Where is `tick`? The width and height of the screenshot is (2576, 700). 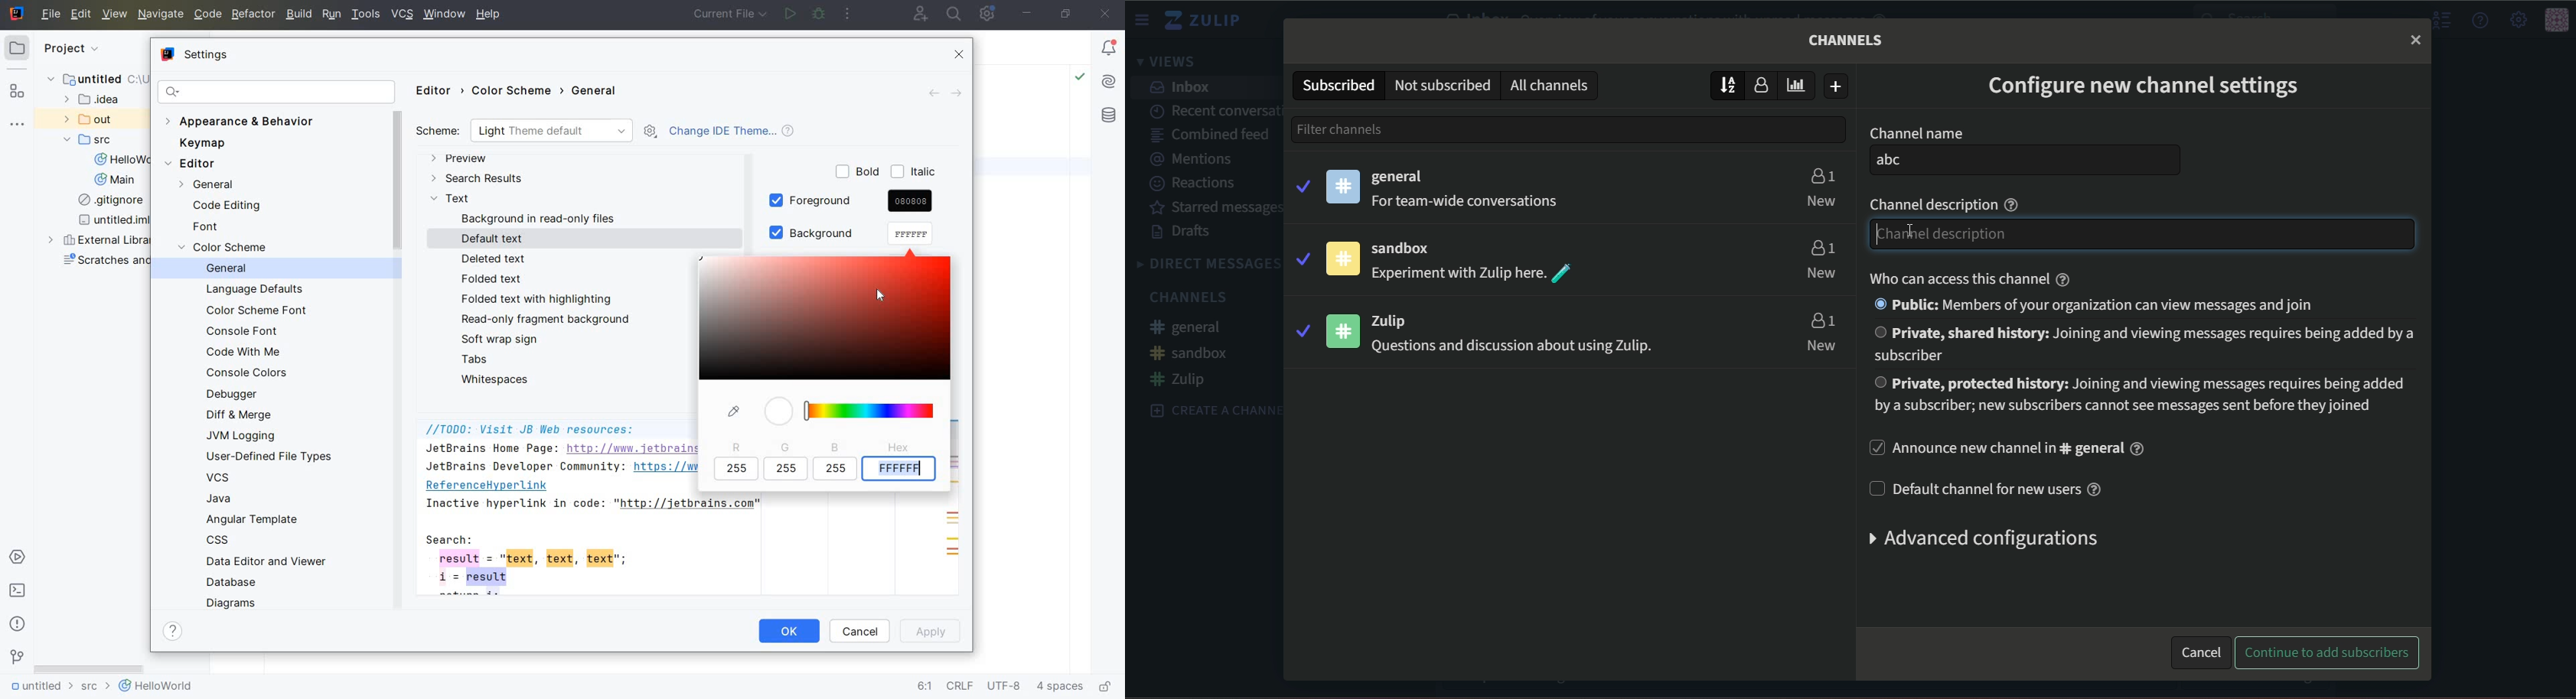 tick is located at coordinates (1301, 257).